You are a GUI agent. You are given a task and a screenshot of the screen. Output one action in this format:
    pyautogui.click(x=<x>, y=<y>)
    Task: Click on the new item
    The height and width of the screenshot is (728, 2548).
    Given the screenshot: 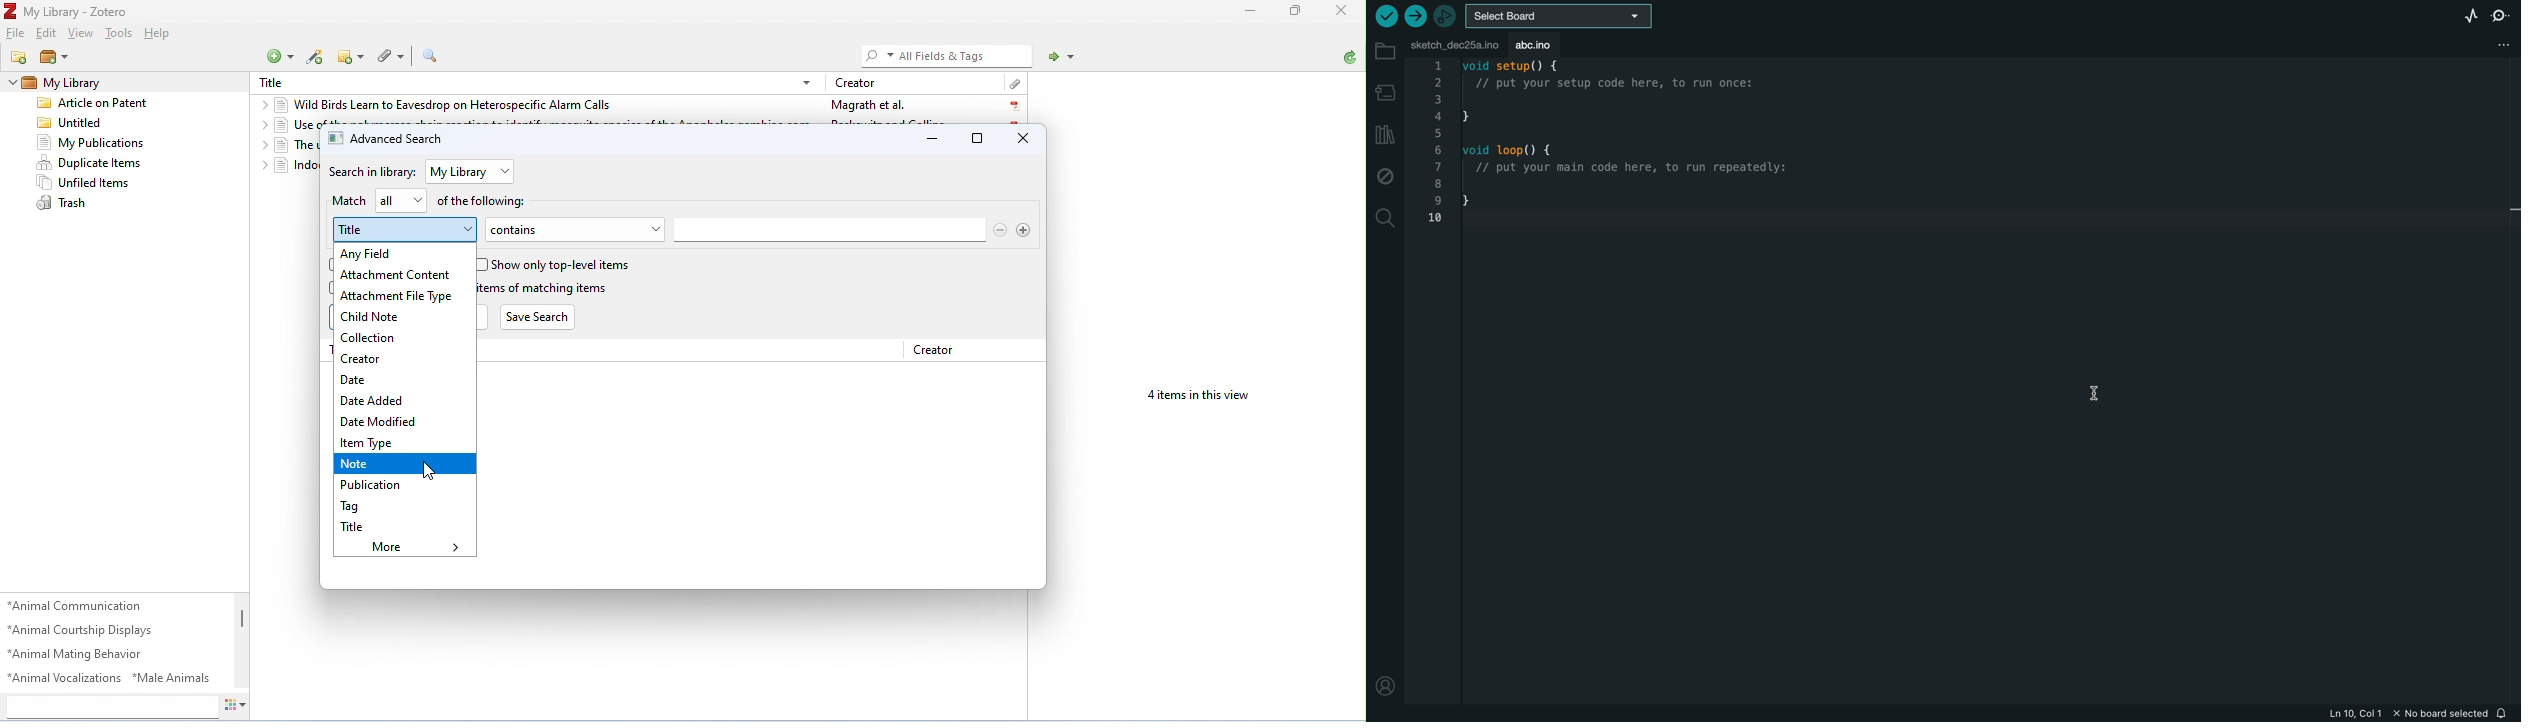 What is the action you would take?
    pyautogui.click(x=280, y=57)
    